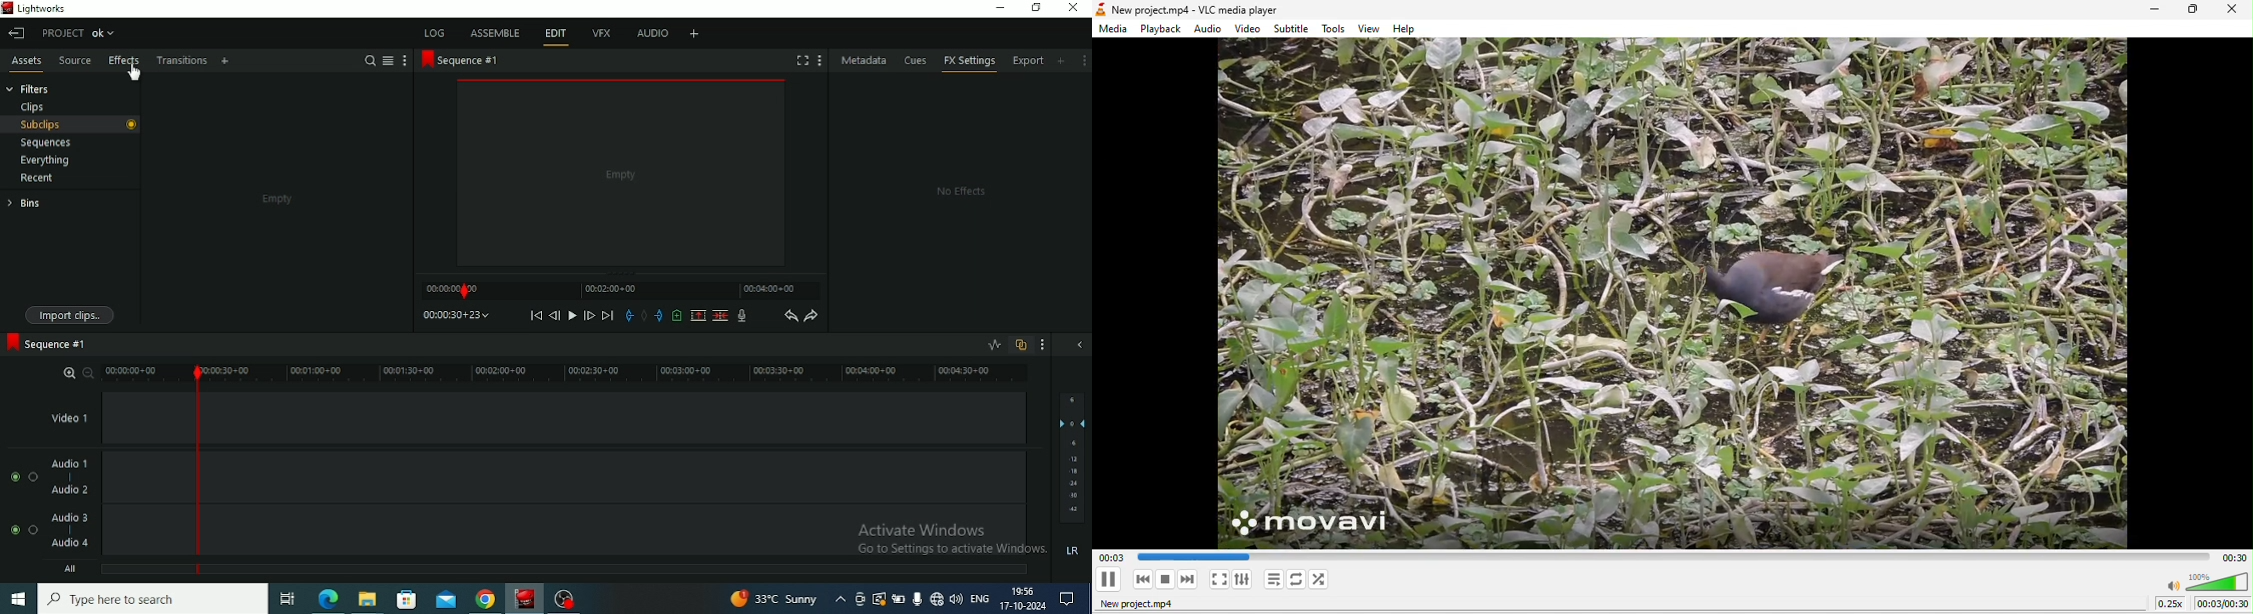 Image resolution: width=2268 pixels, height=616 pixels. What do you see at coordinates (1021, 345) in the screenshot?
I see `Toggle auto track sync` at bounding box center [1021, 345].